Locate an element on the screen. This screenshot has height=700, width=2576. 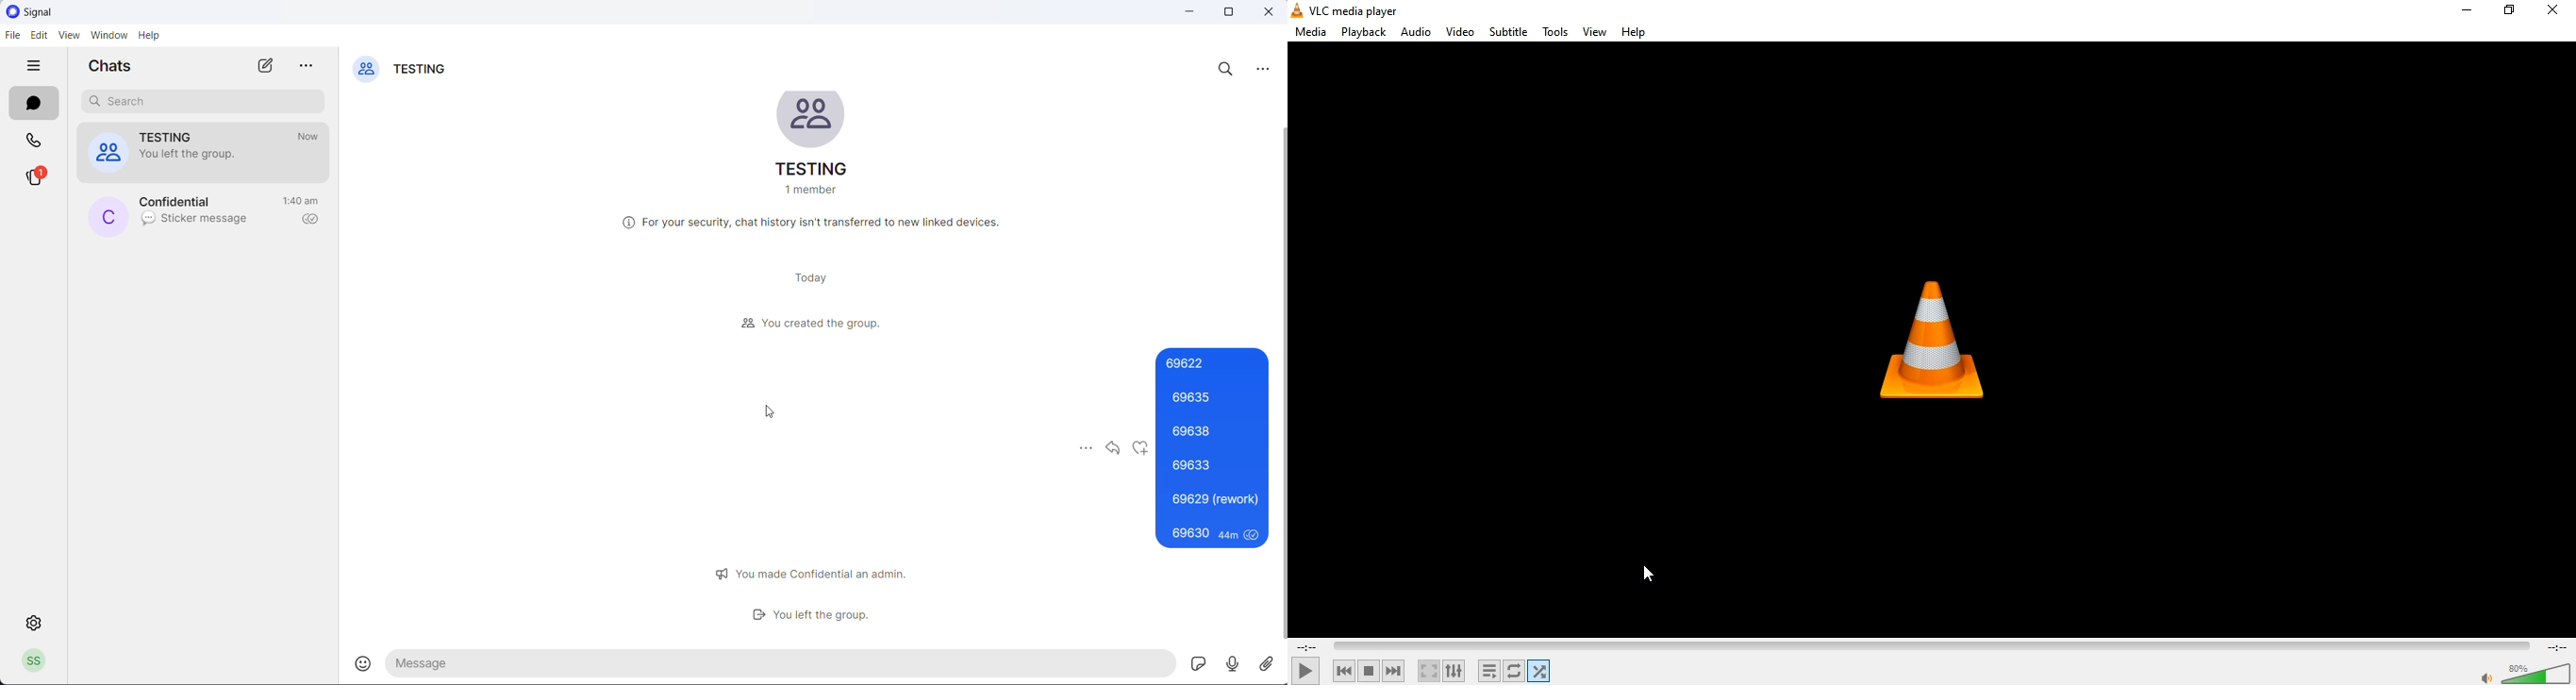
total group members is located at coordinates (814, 194).